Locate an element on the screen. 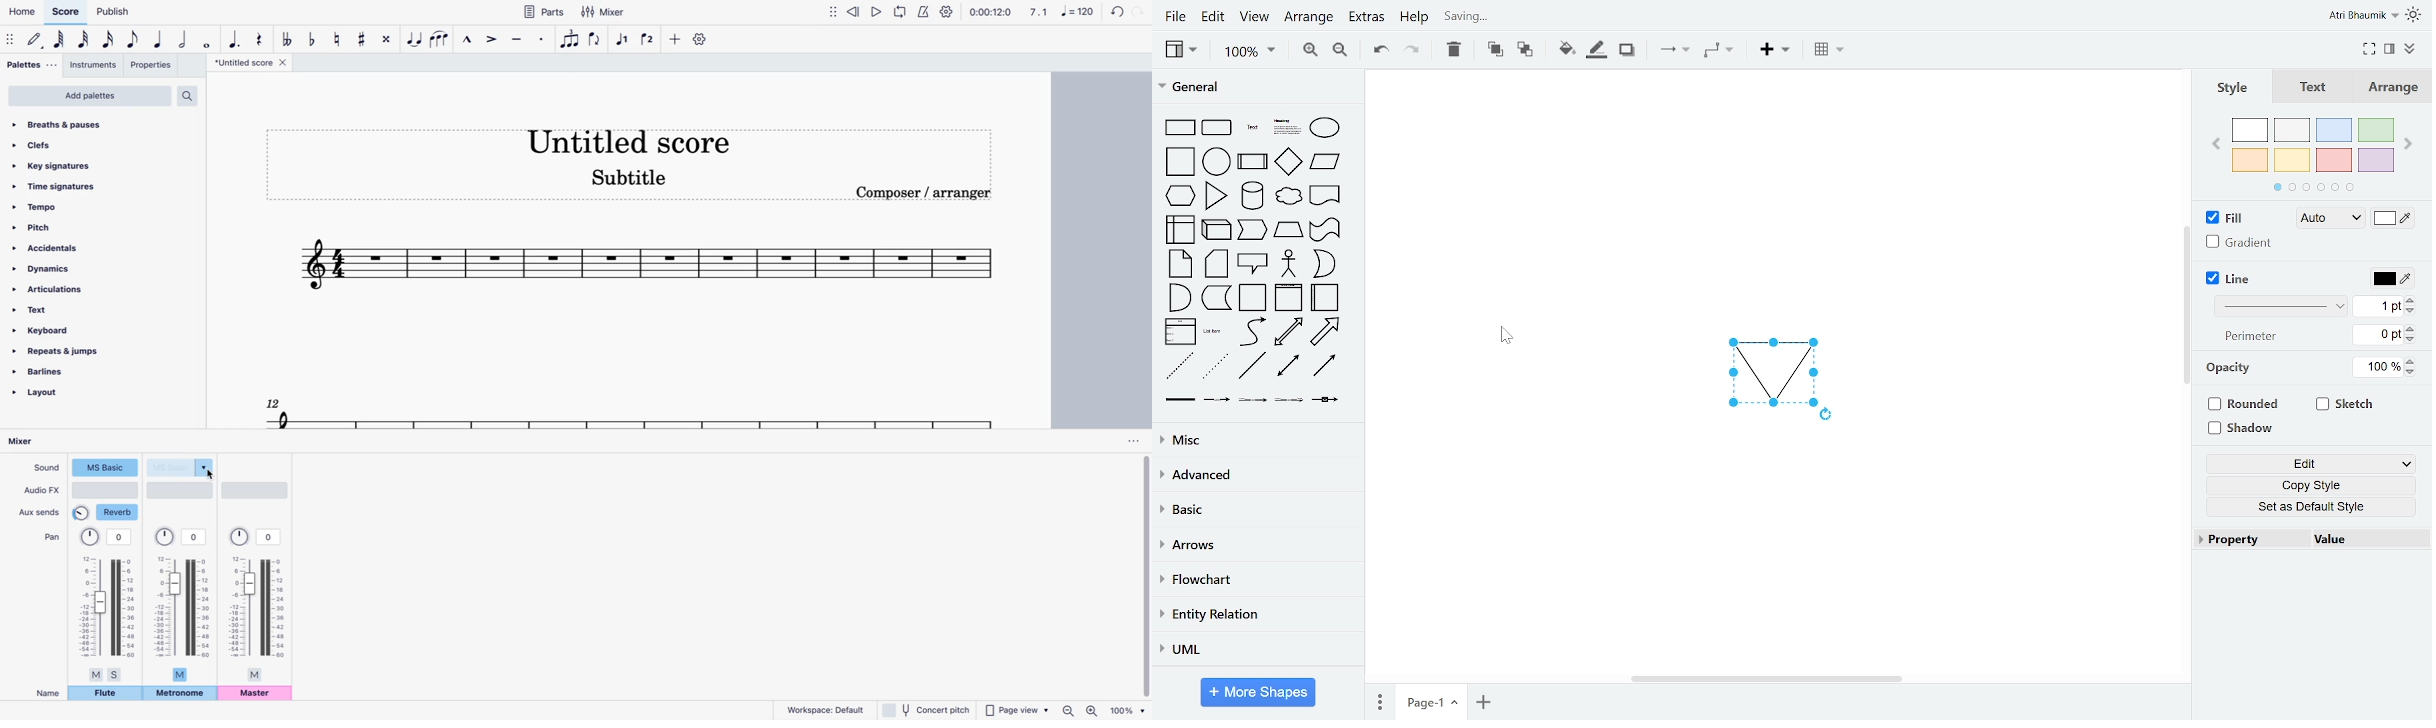  add palettes is located at coordinates (89, 96).